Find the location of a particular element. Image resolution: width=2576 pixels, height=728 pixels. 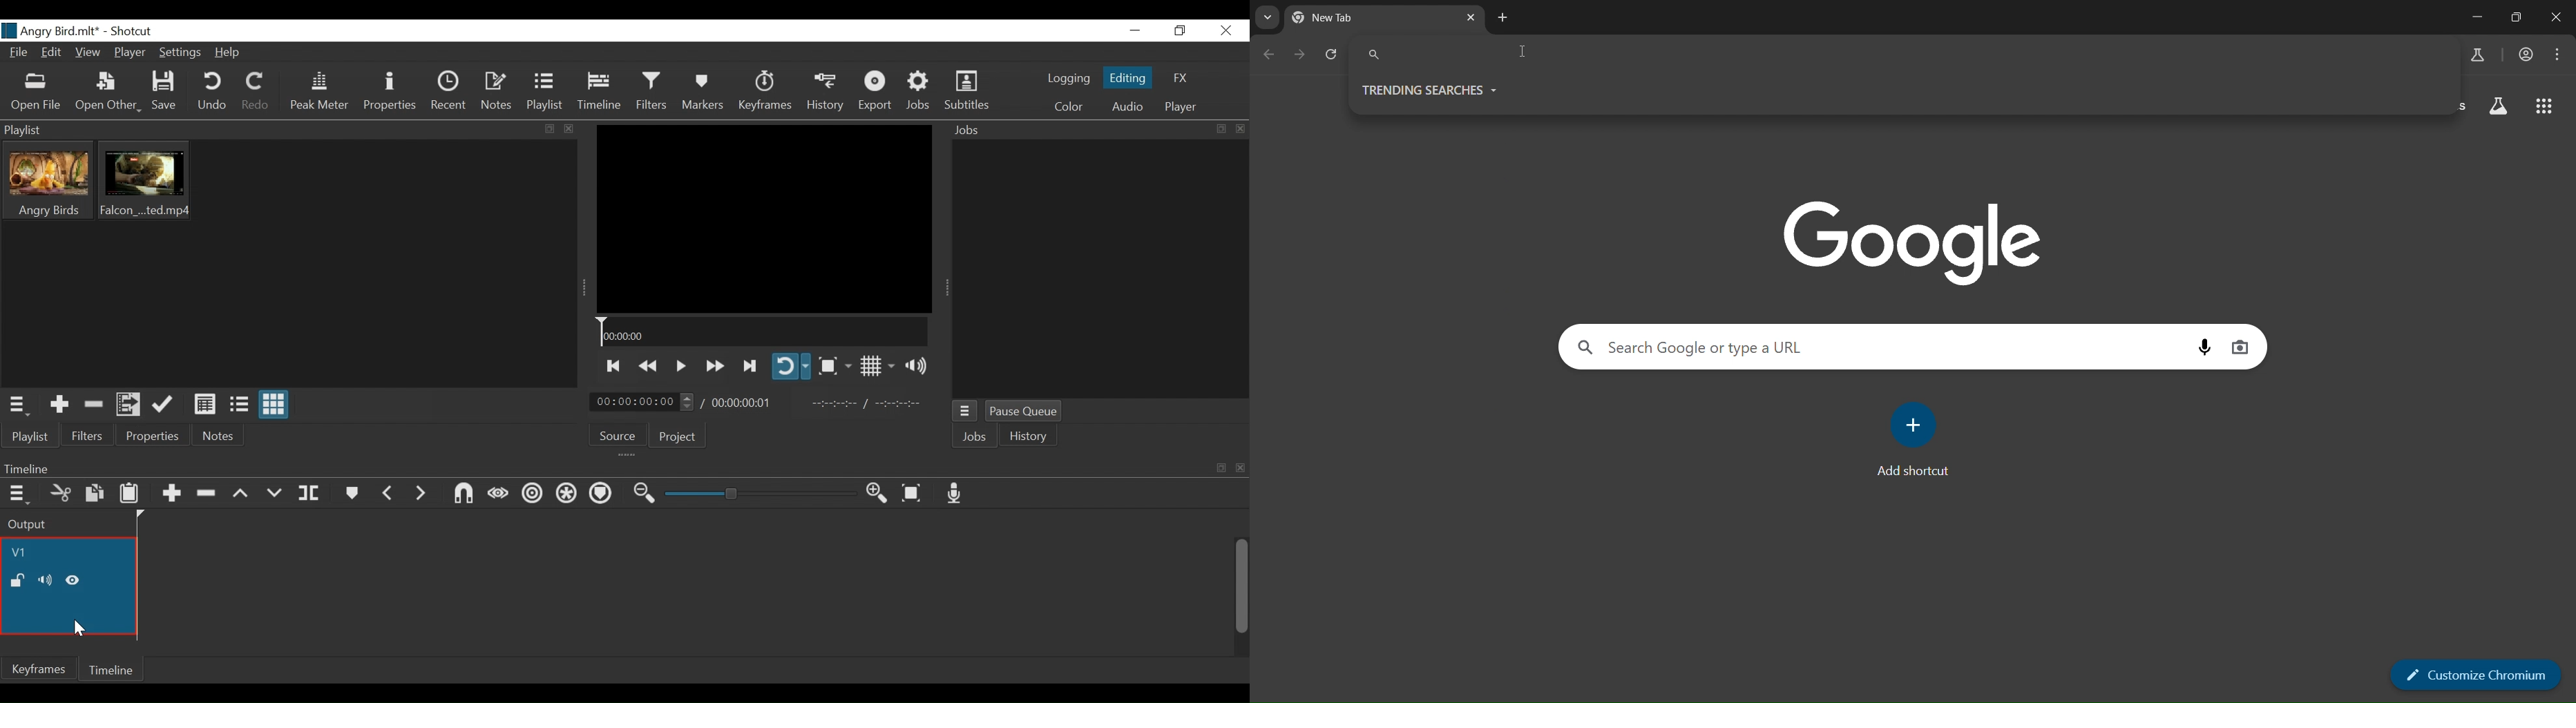

menu is located at coordinates (2558, 55).